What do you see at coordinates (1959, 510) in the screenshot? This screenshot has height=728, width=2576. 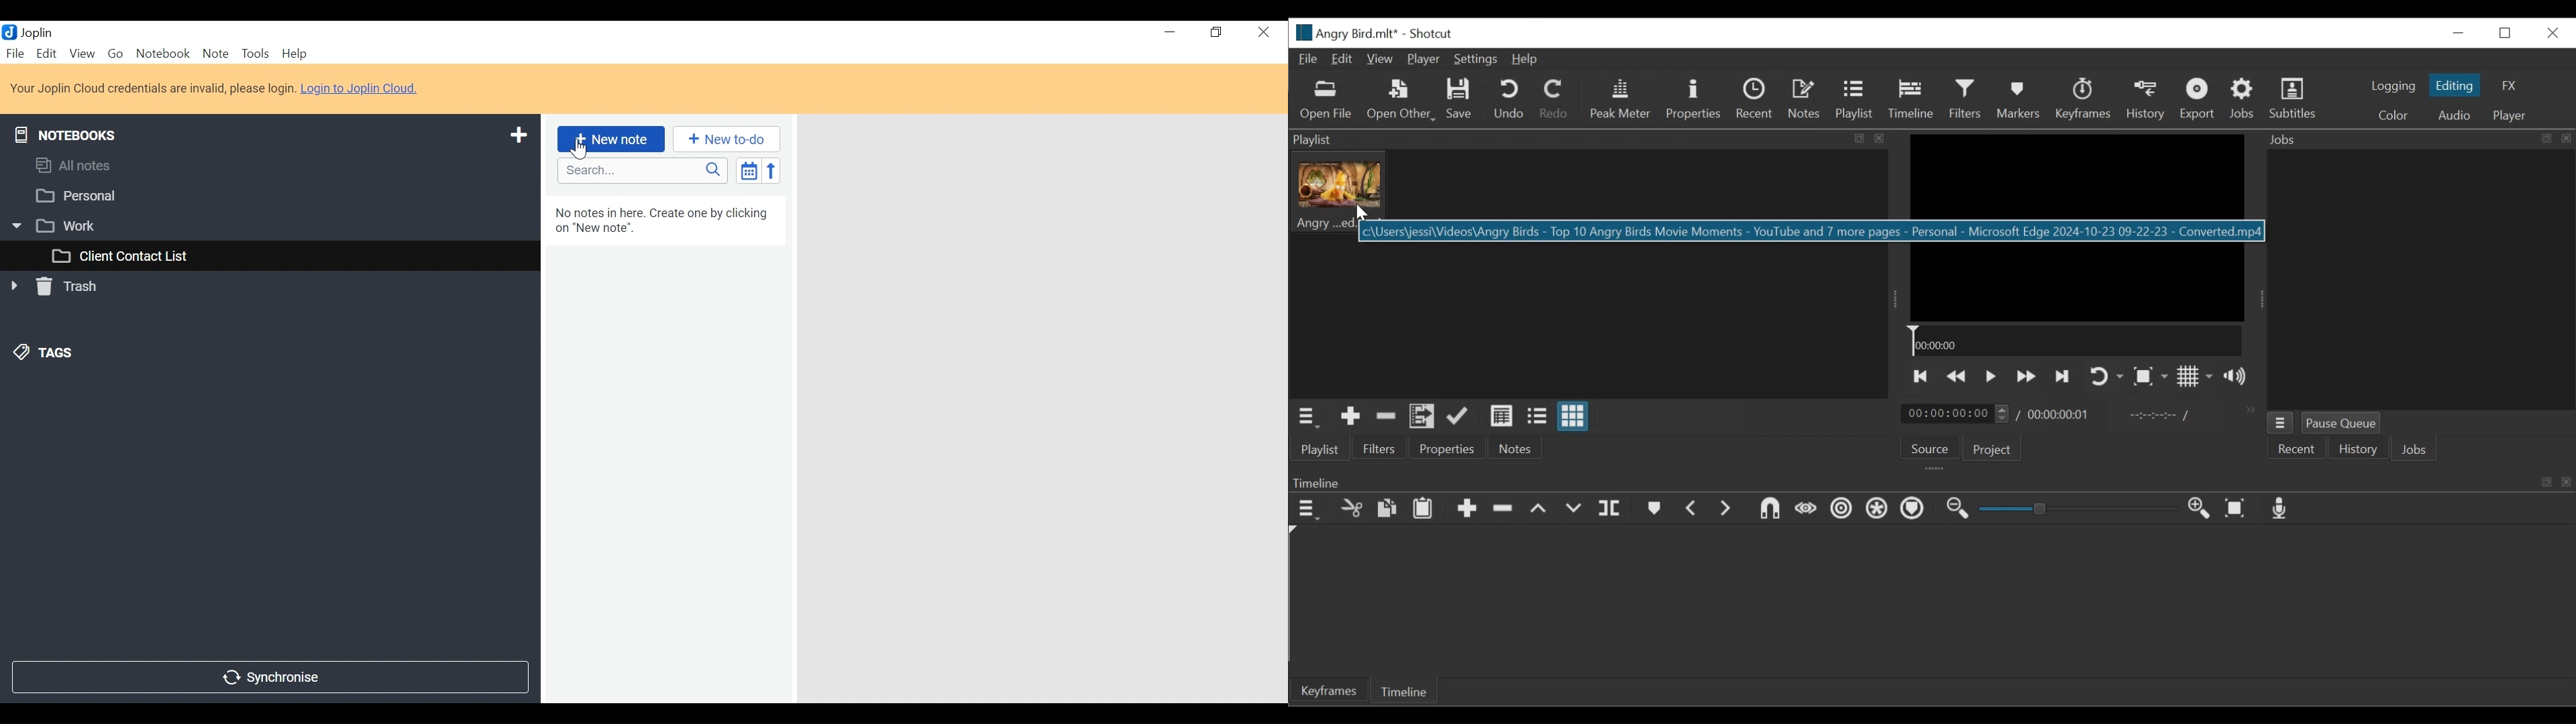 I see `Zoom out timeline` at bounding box center [1959, 510].